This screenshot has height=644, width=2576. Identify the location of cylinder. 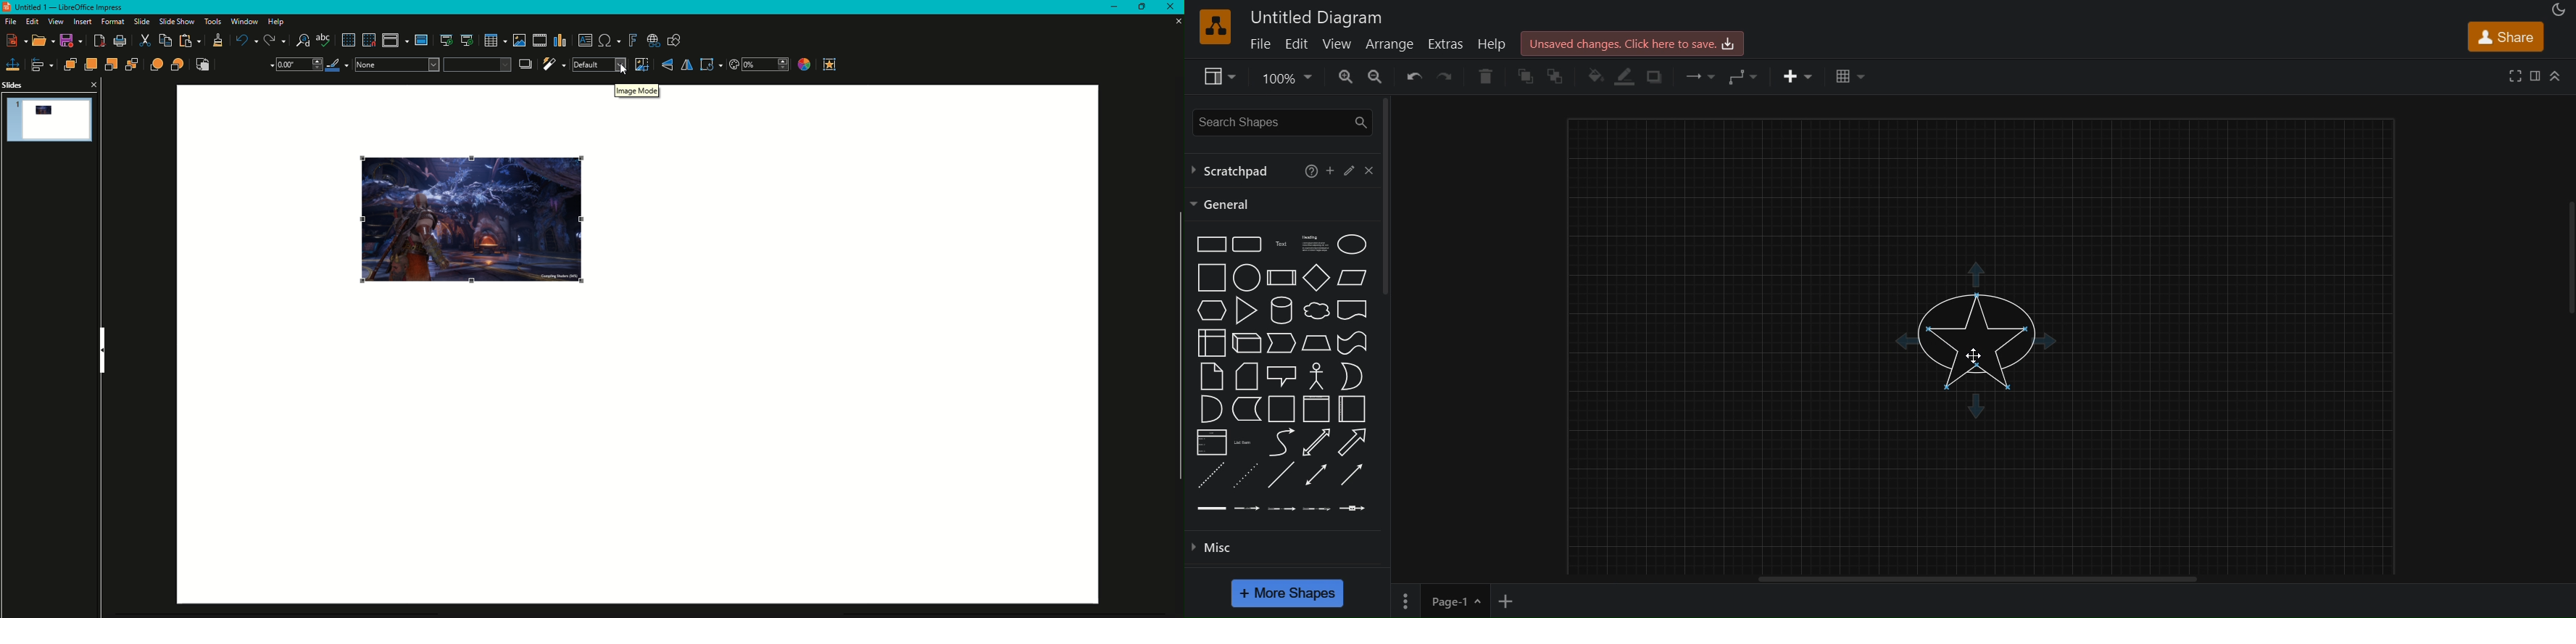
(1281, 310).